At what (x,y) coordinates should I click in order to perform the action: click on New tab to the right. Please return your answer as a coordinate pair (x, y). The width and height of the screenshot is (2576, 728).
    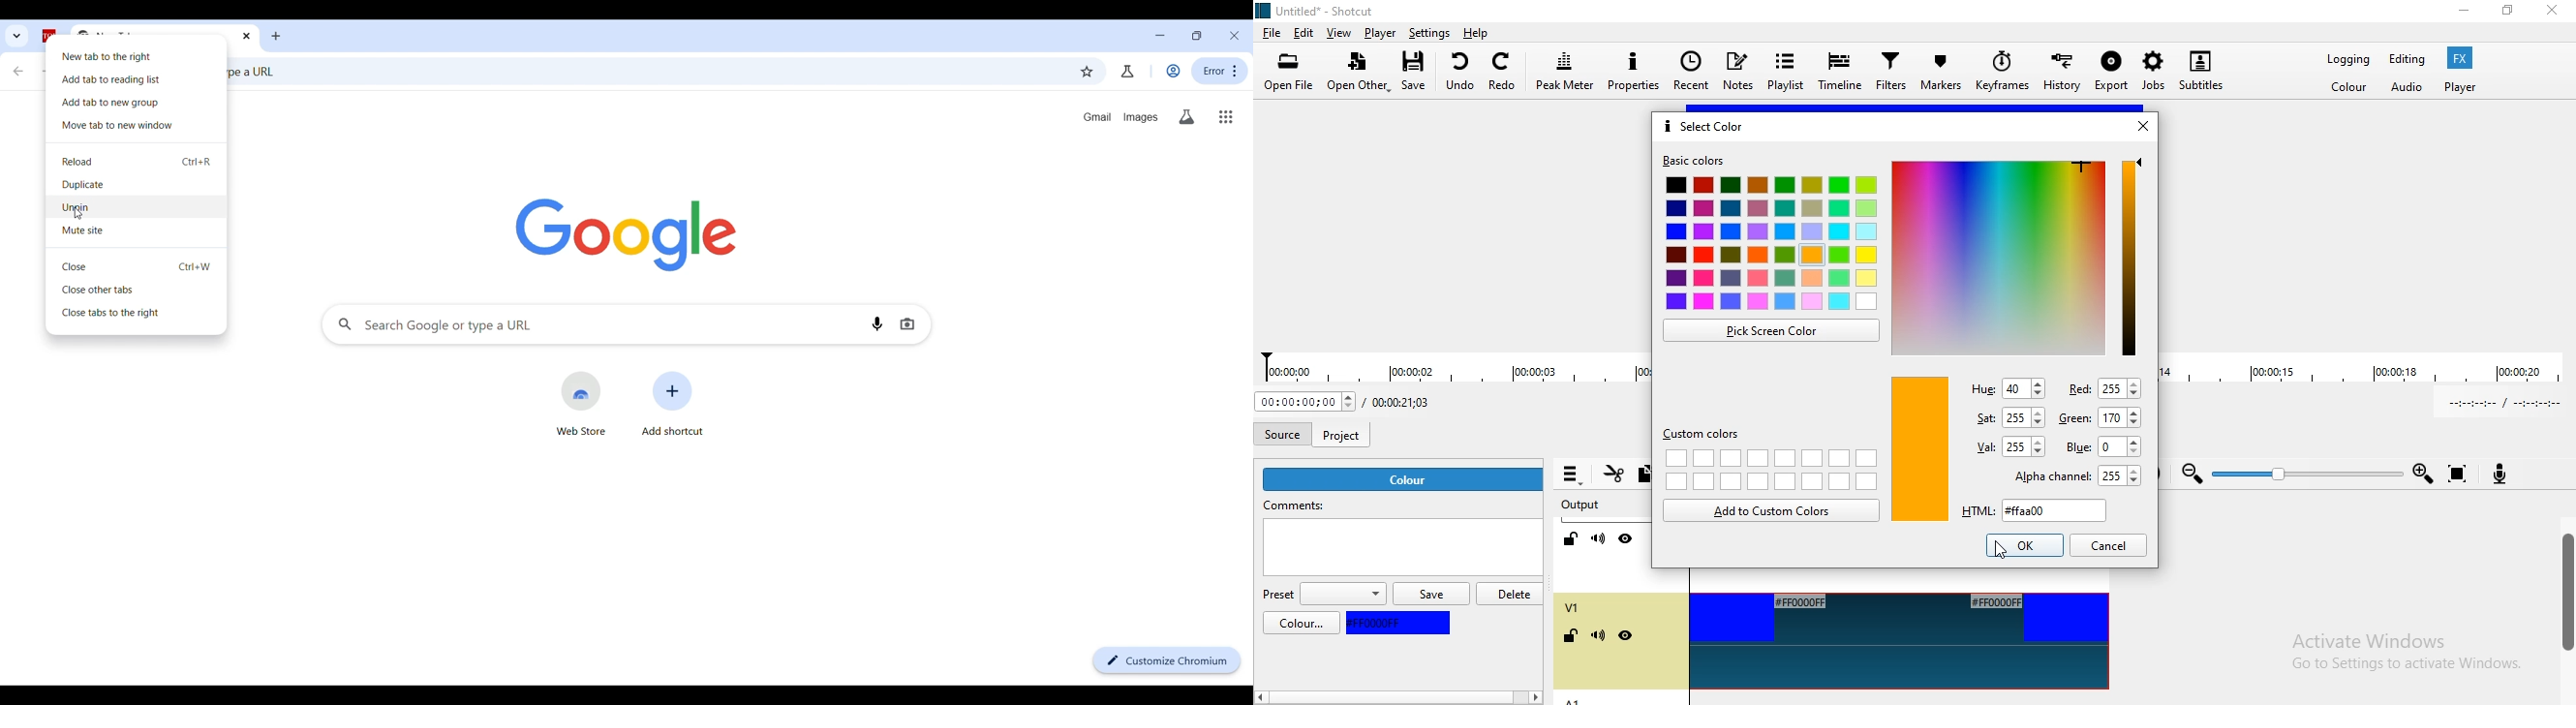
    Looking at the image, I should click on (138, 55).